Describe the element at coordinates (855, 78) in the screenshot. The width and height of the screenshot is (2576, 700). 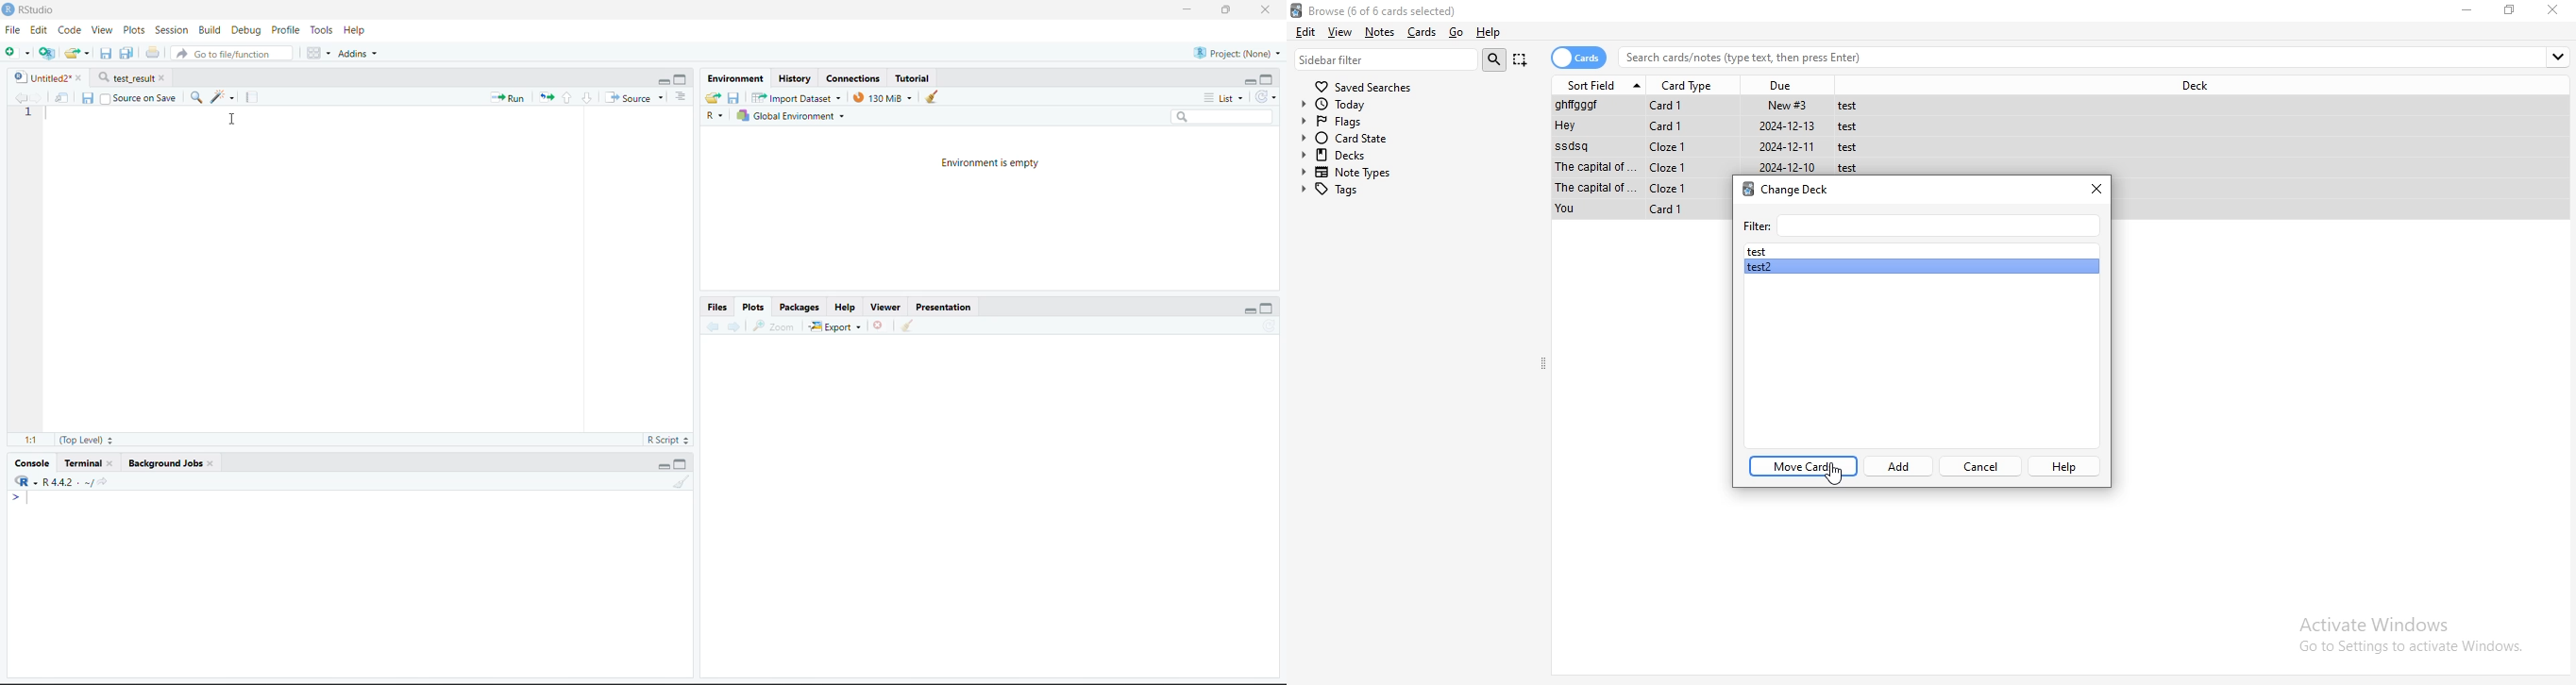
I see `Connections` at that location.